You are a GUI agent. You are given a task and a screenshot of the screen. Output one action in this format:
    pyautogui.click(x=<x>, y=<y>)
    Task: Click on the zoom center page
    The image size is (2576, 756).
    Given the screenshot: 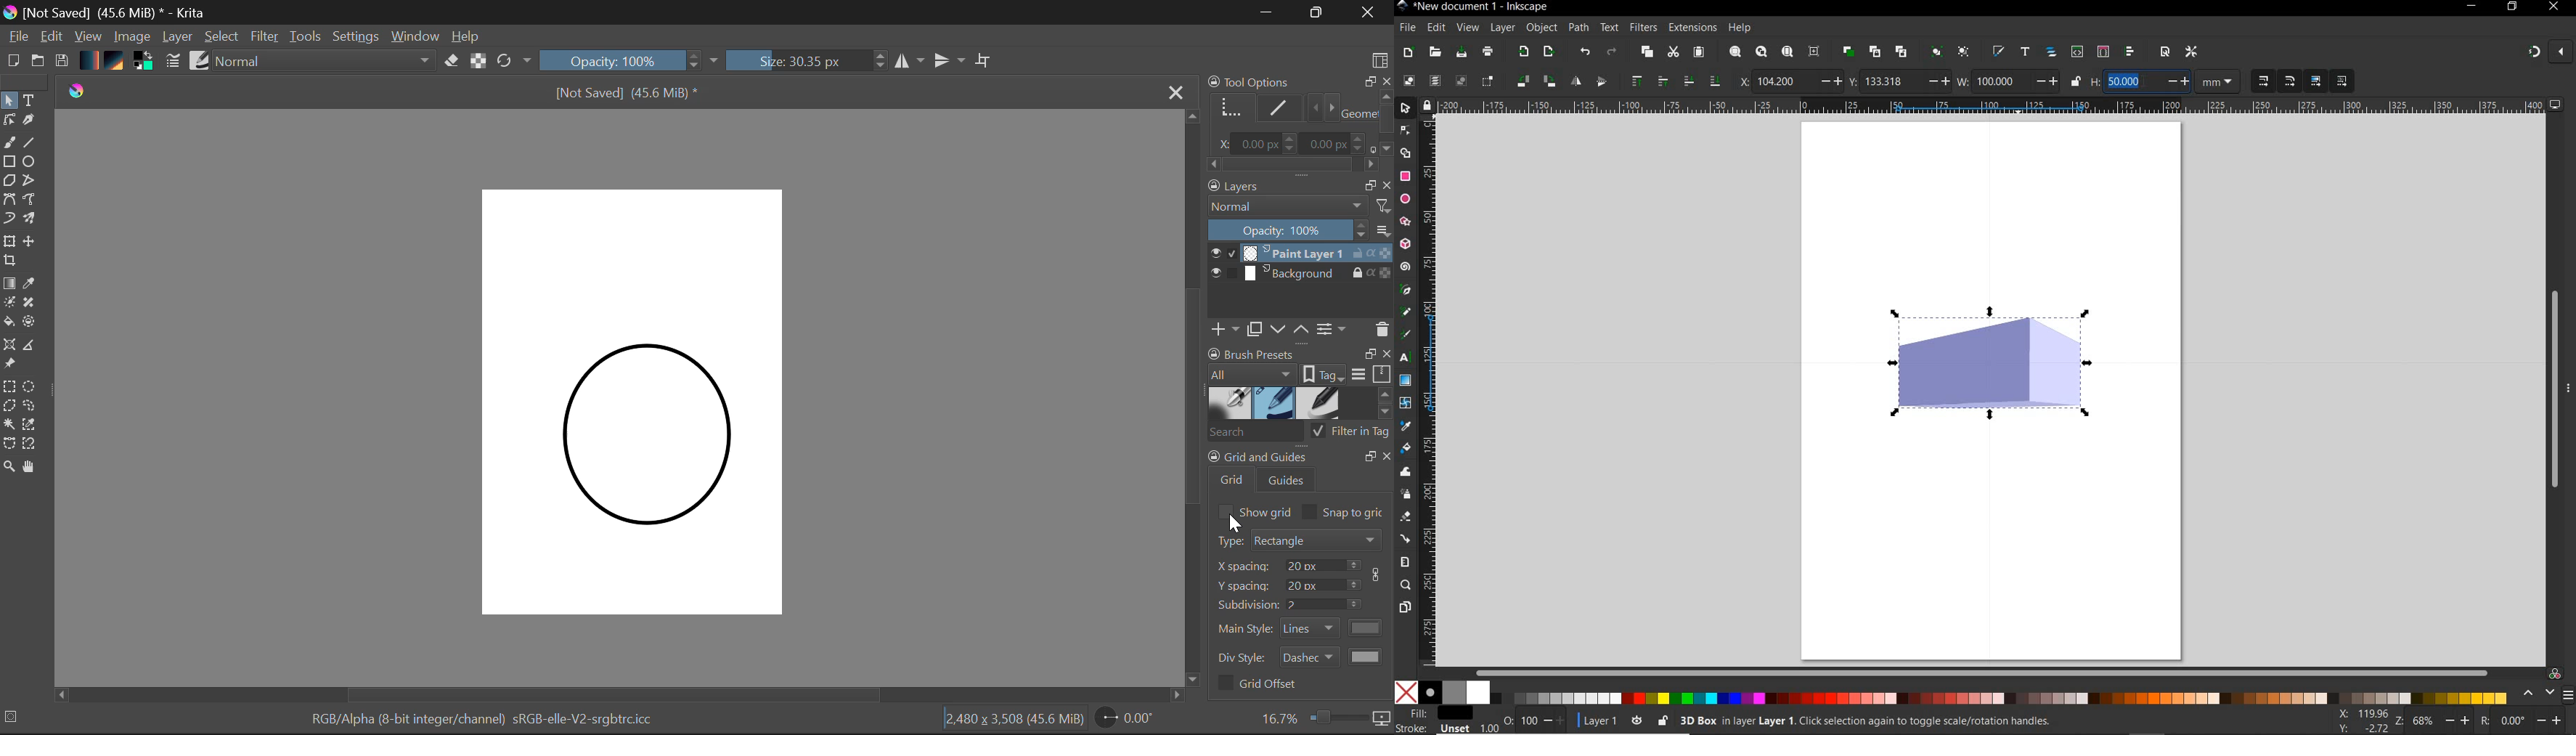 What is the action you would take?
    pyautogui.click(x=1813, y=51)
    